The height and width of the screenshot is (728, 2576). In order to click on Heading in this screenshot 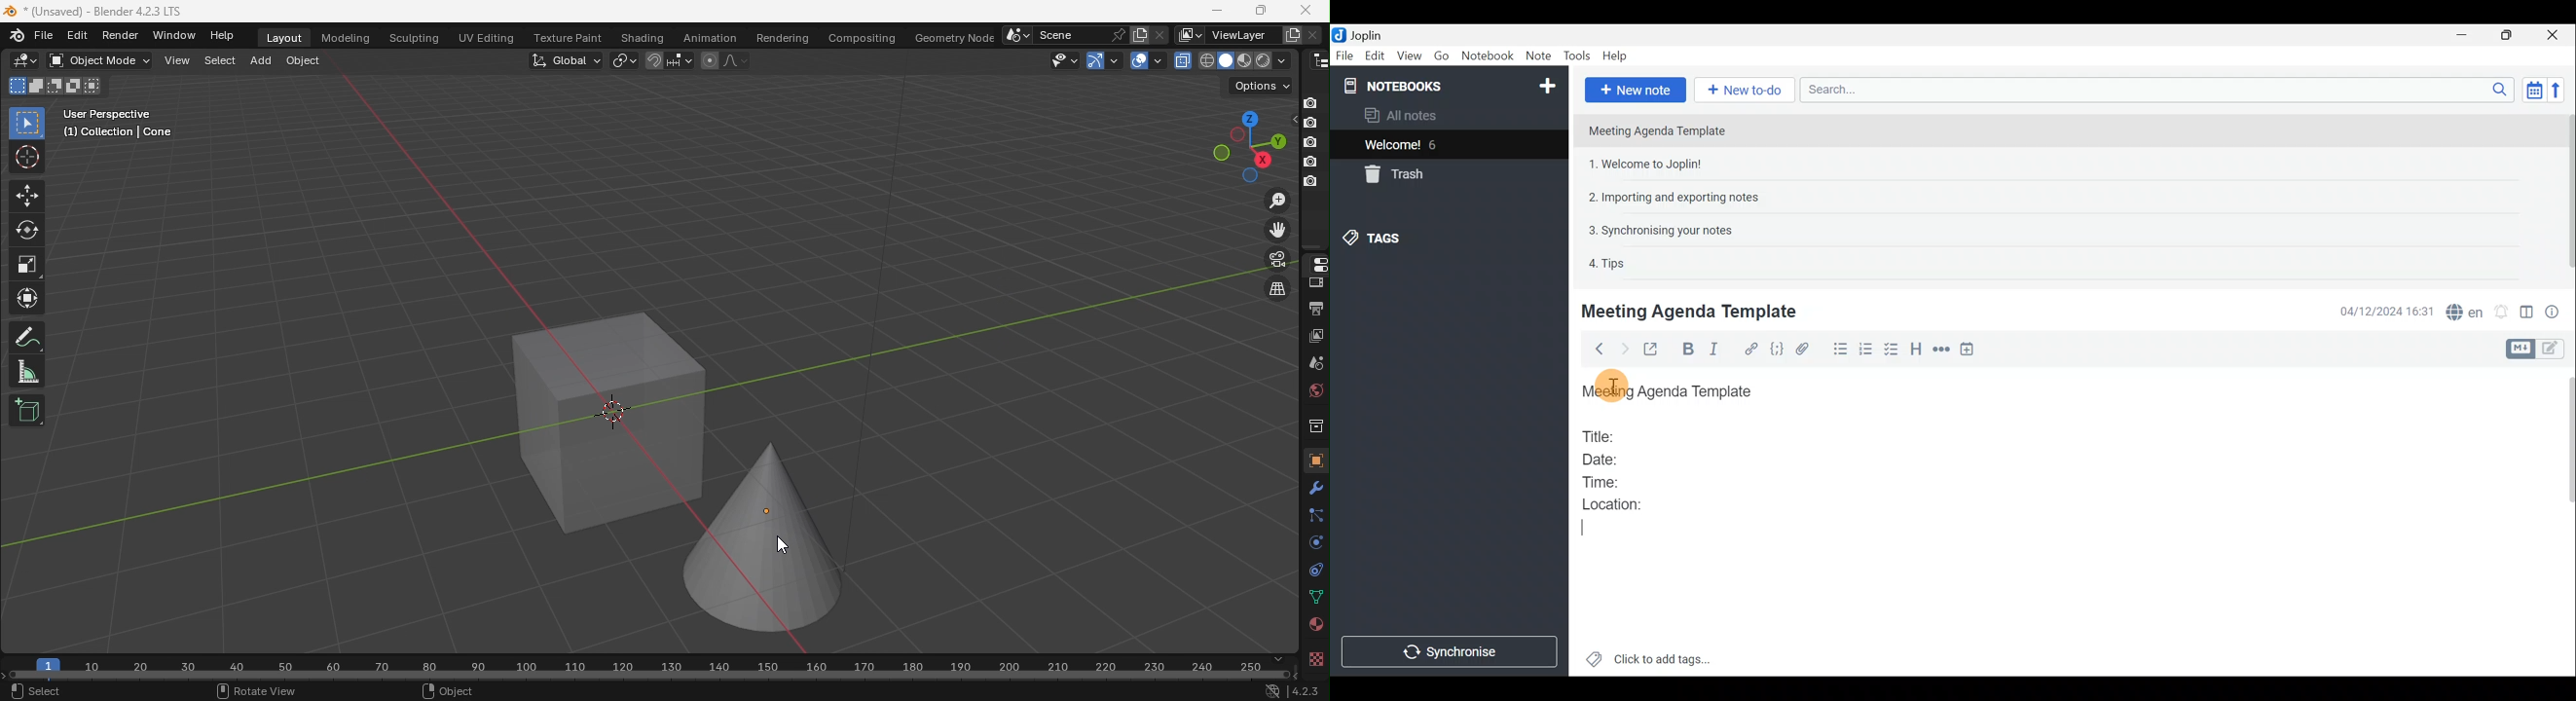, I will do `click(1916, 351)`.